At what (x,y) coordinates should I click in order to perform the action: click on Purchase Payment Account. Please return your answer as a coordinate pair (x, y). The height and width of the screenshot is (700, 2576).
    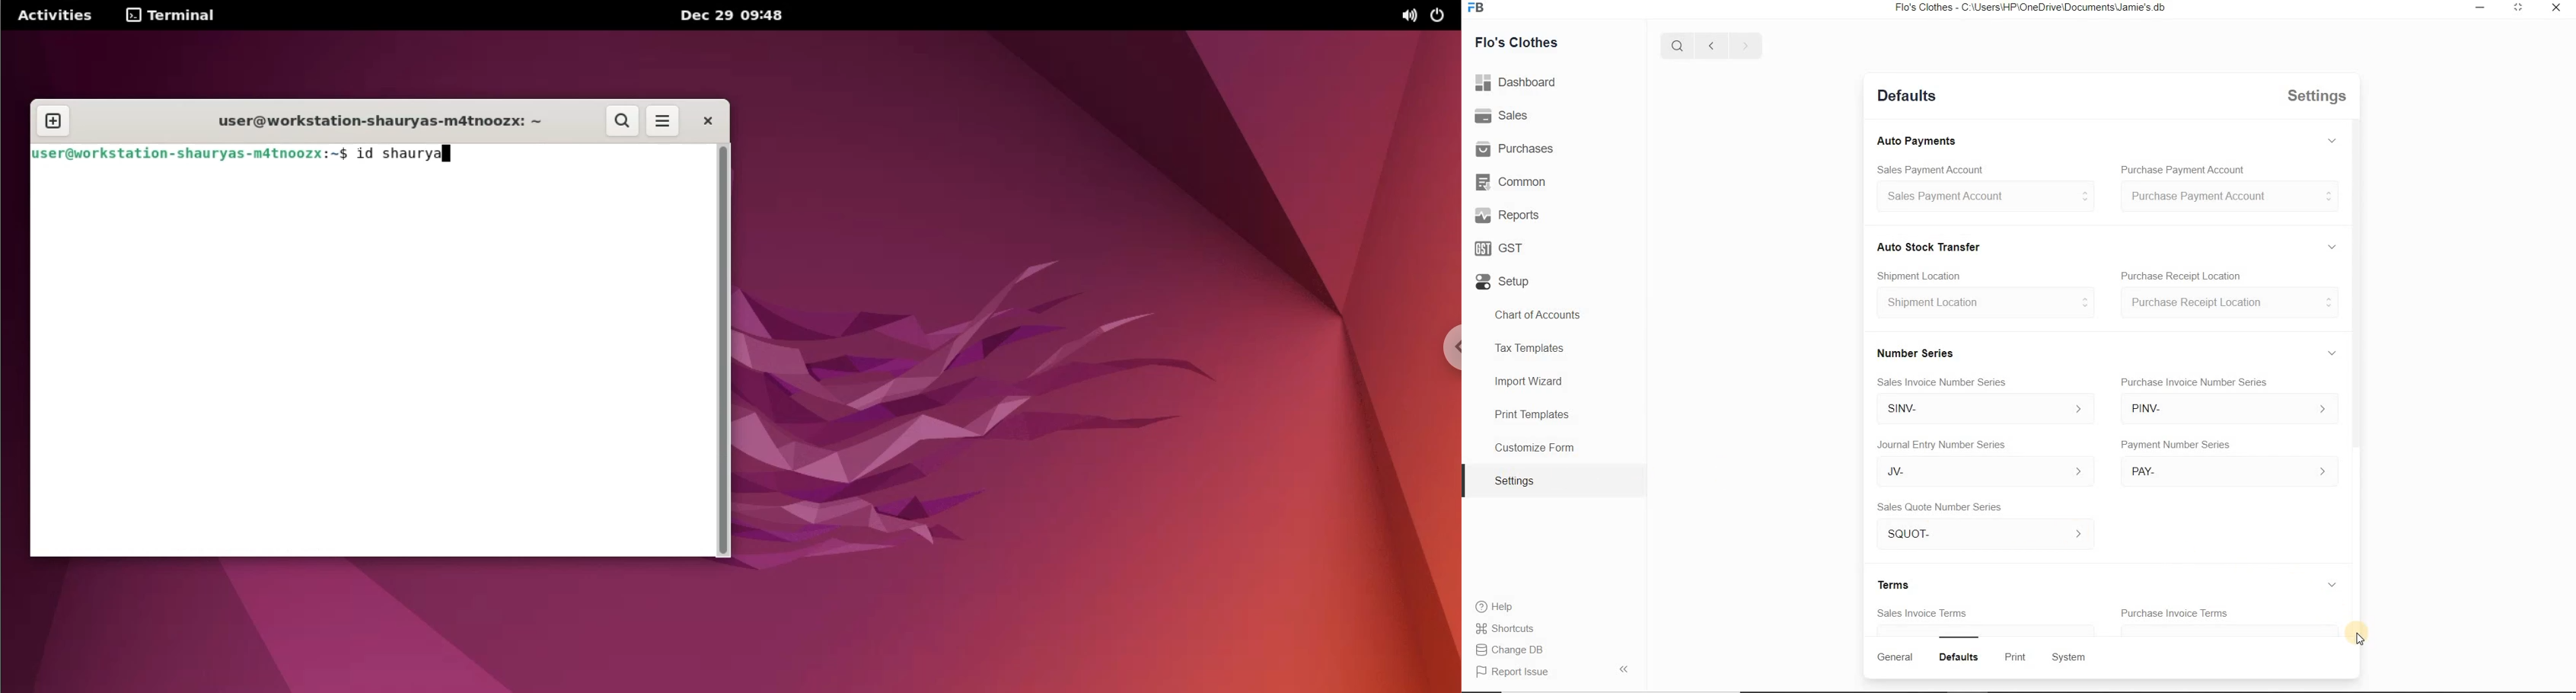
    Looking at the image, I should click on (2182, 169).